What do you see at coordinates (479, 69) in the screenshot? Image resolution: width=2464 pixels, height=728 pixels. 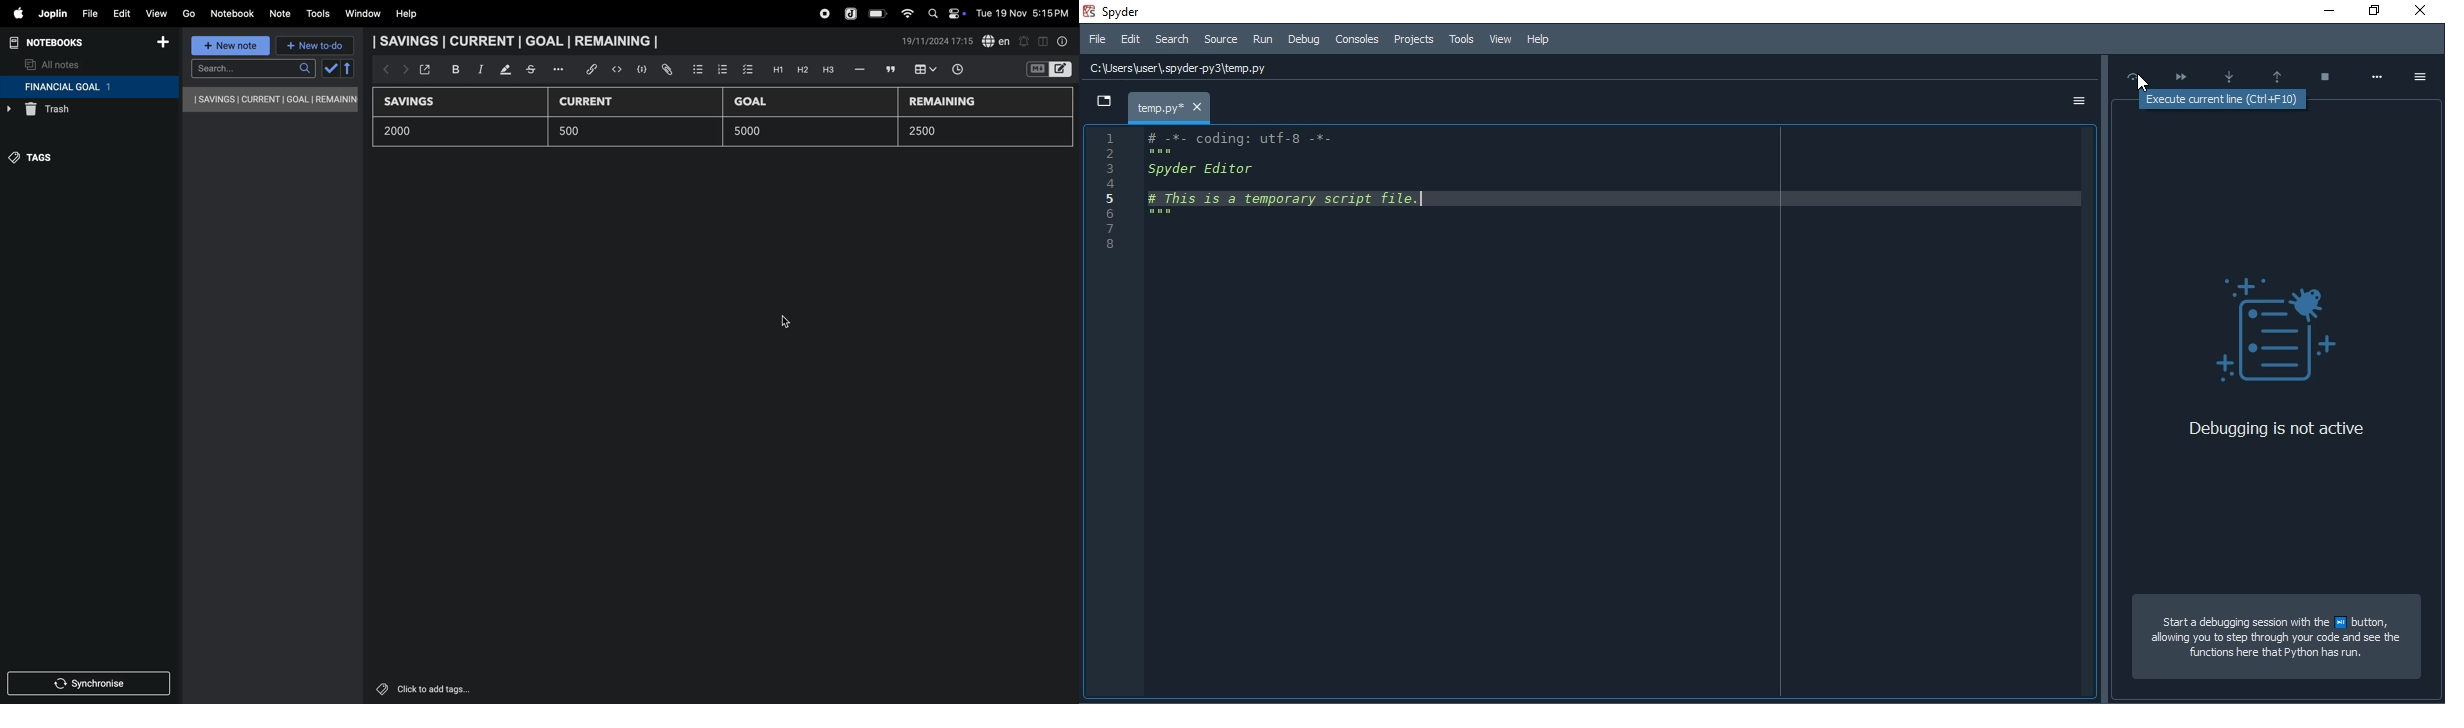 I see `itallic` at bounding box center [479, 69].